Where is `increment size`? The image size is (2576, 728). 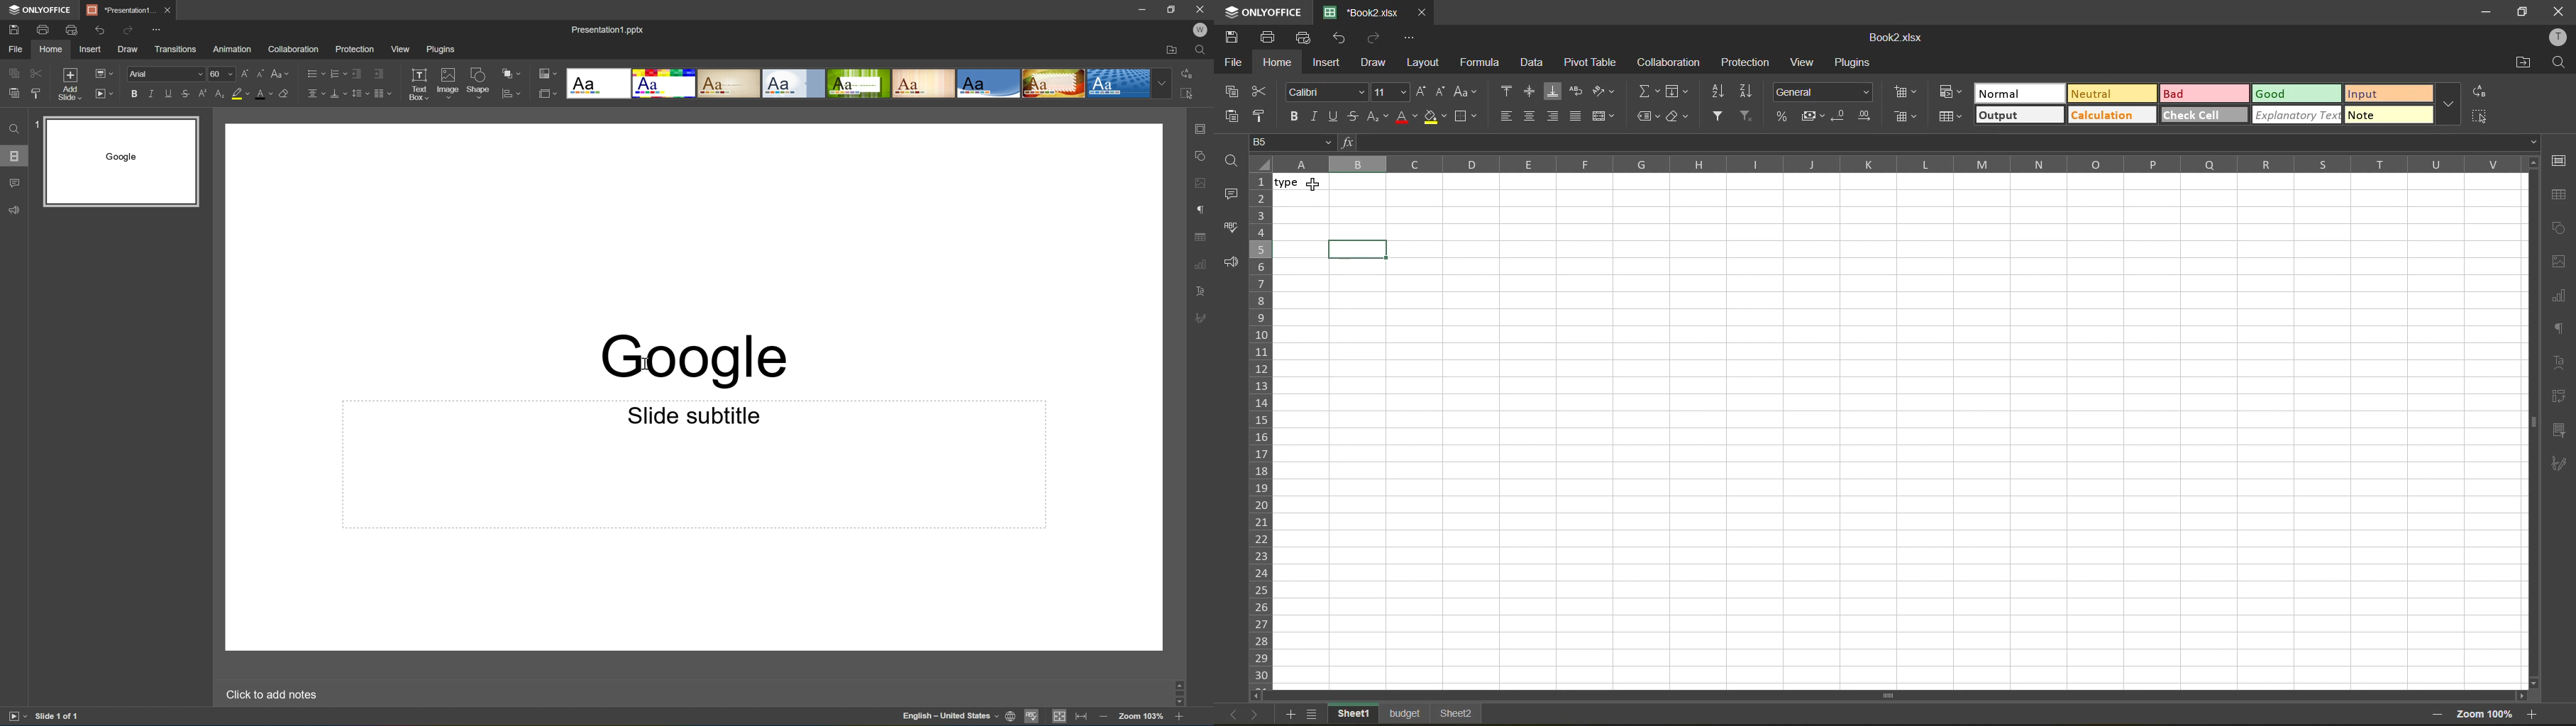
increment size is located at coordinates (1422, 90).